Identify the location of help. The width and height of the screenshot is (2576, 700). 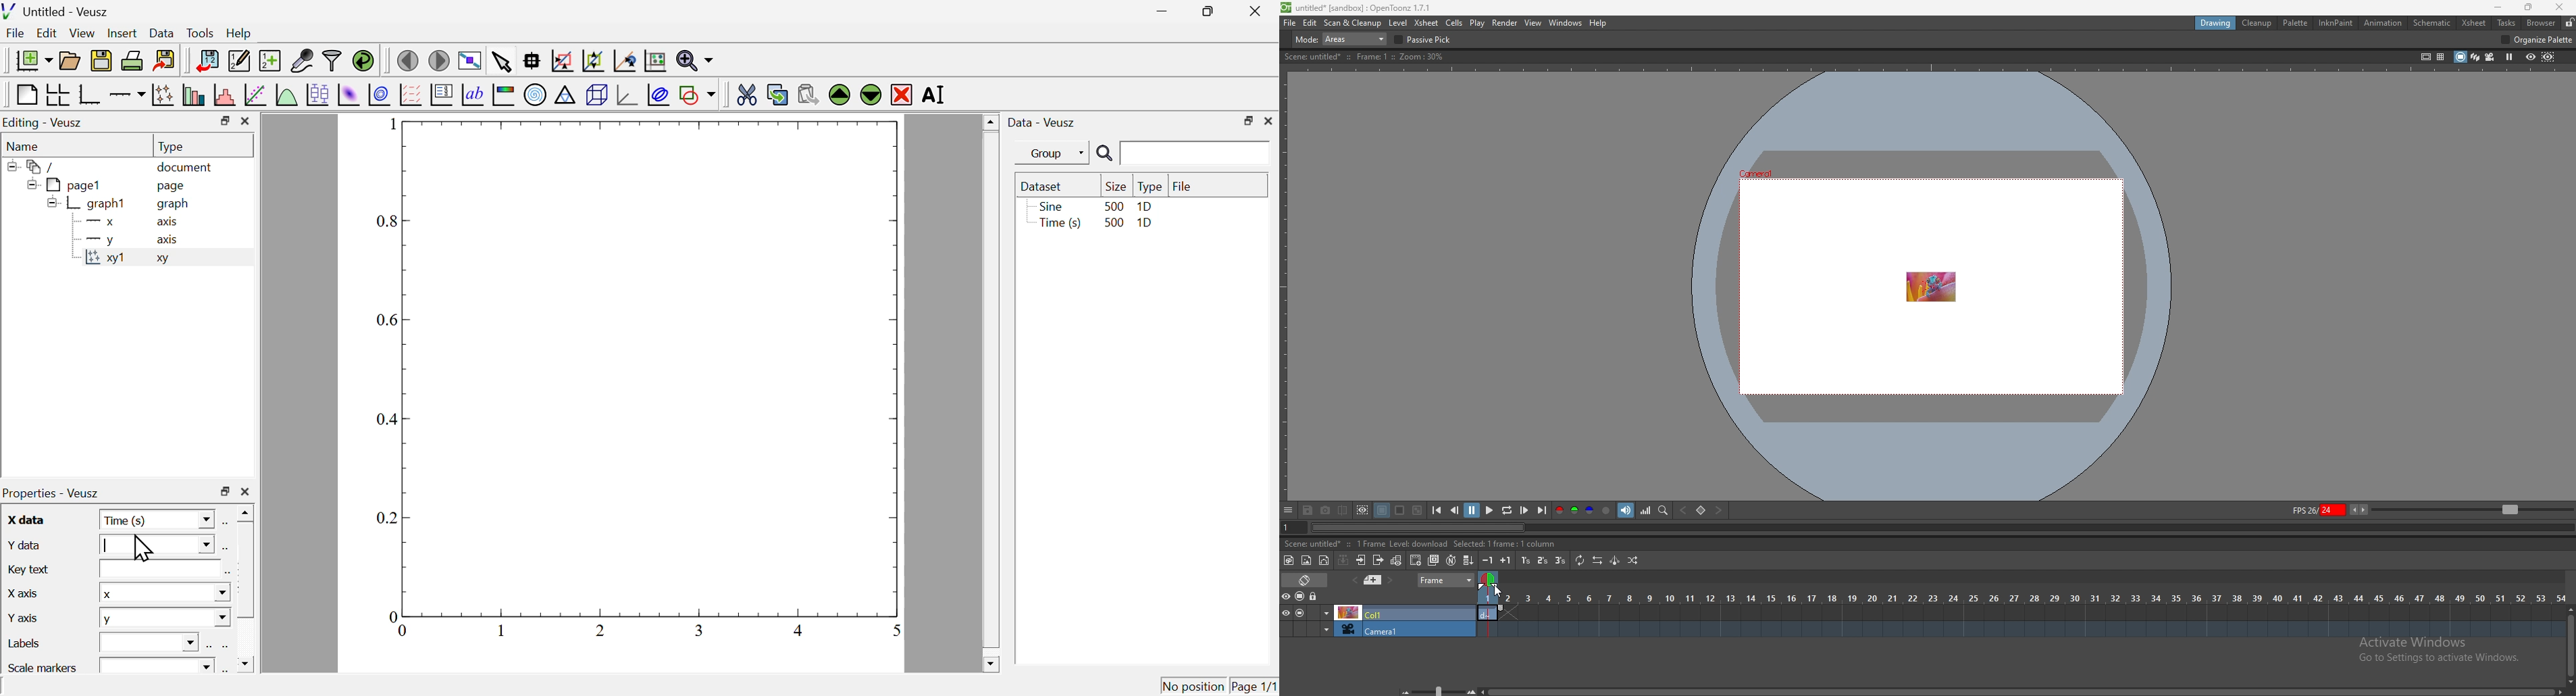
(1597, 23).